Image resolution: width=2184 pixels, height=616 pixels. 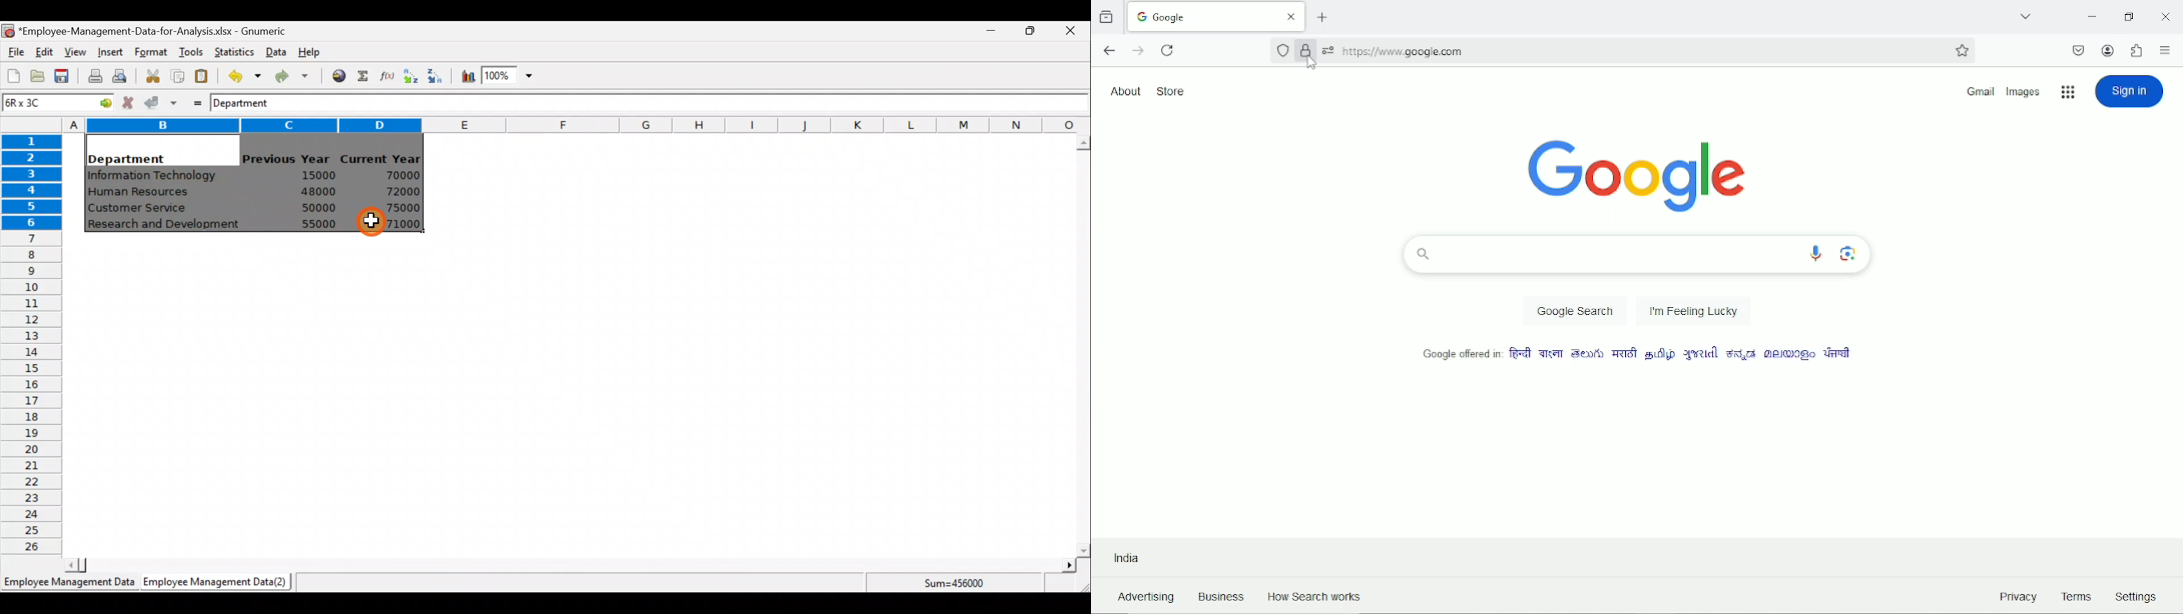 I want to click on Open a file, so click(x=40, y=77).